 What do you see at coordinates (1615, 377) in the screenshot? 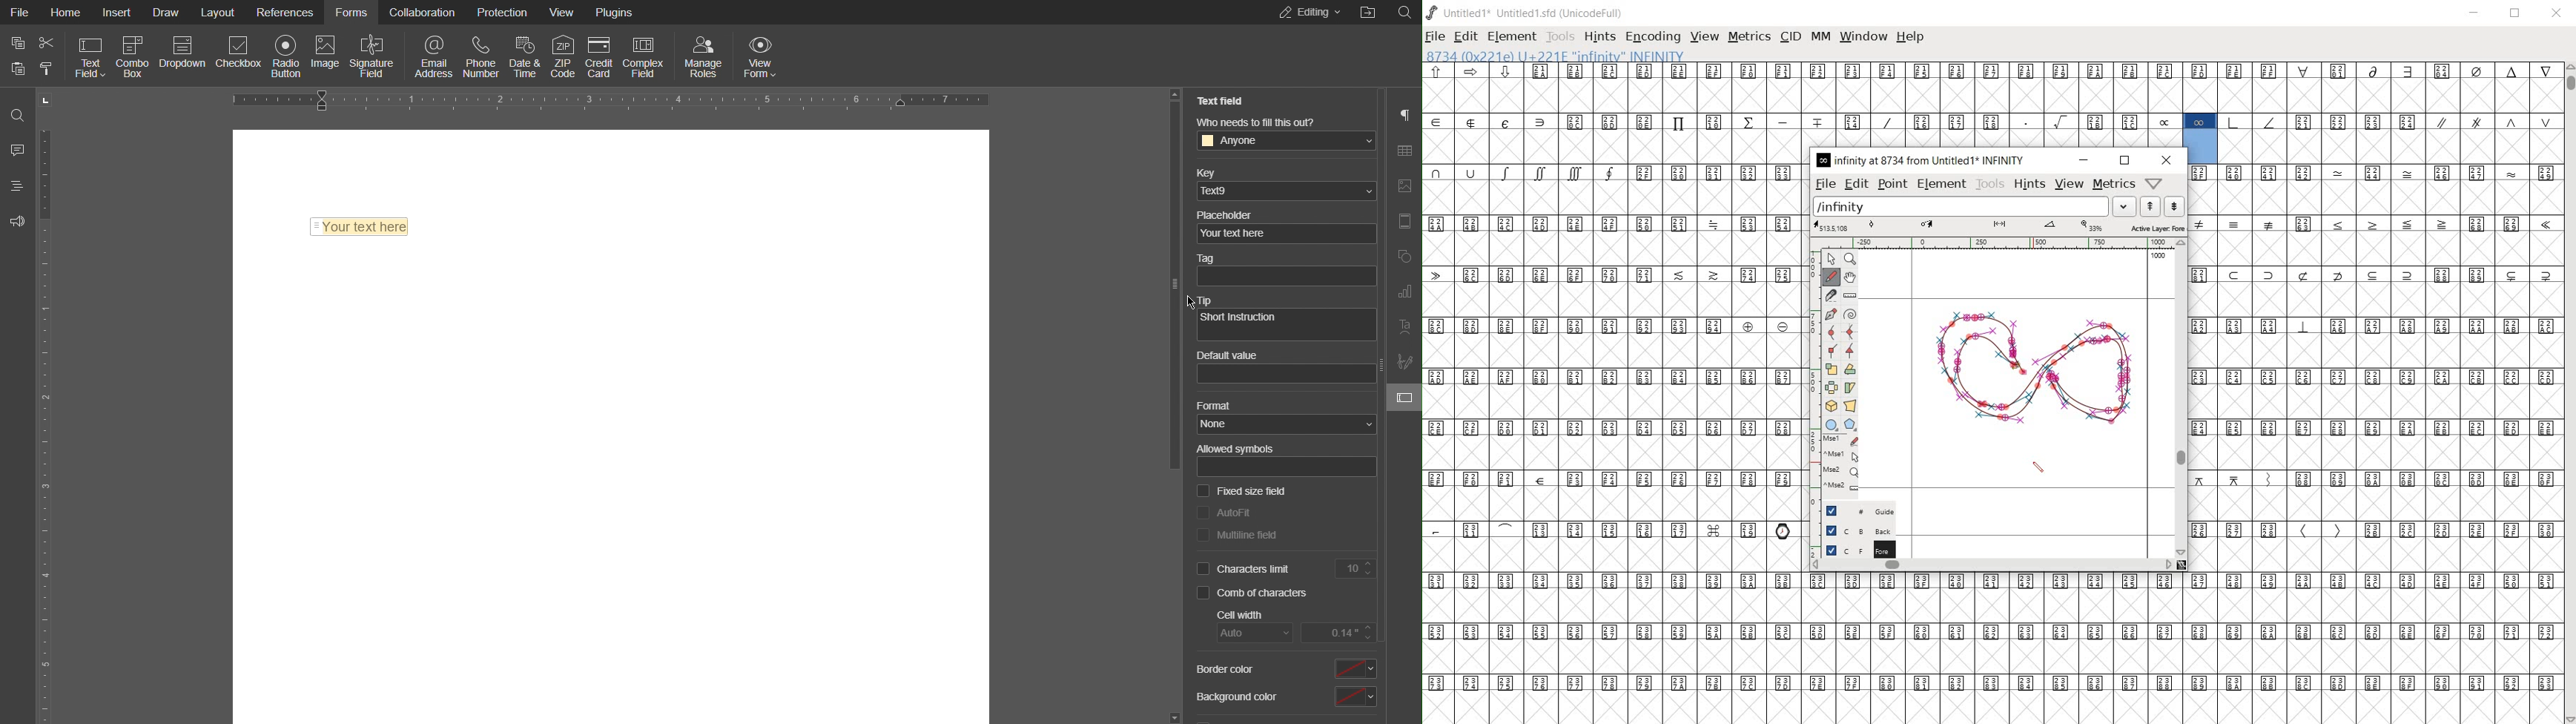
I see `Unicode code points` at bounding box center [1615, 377].